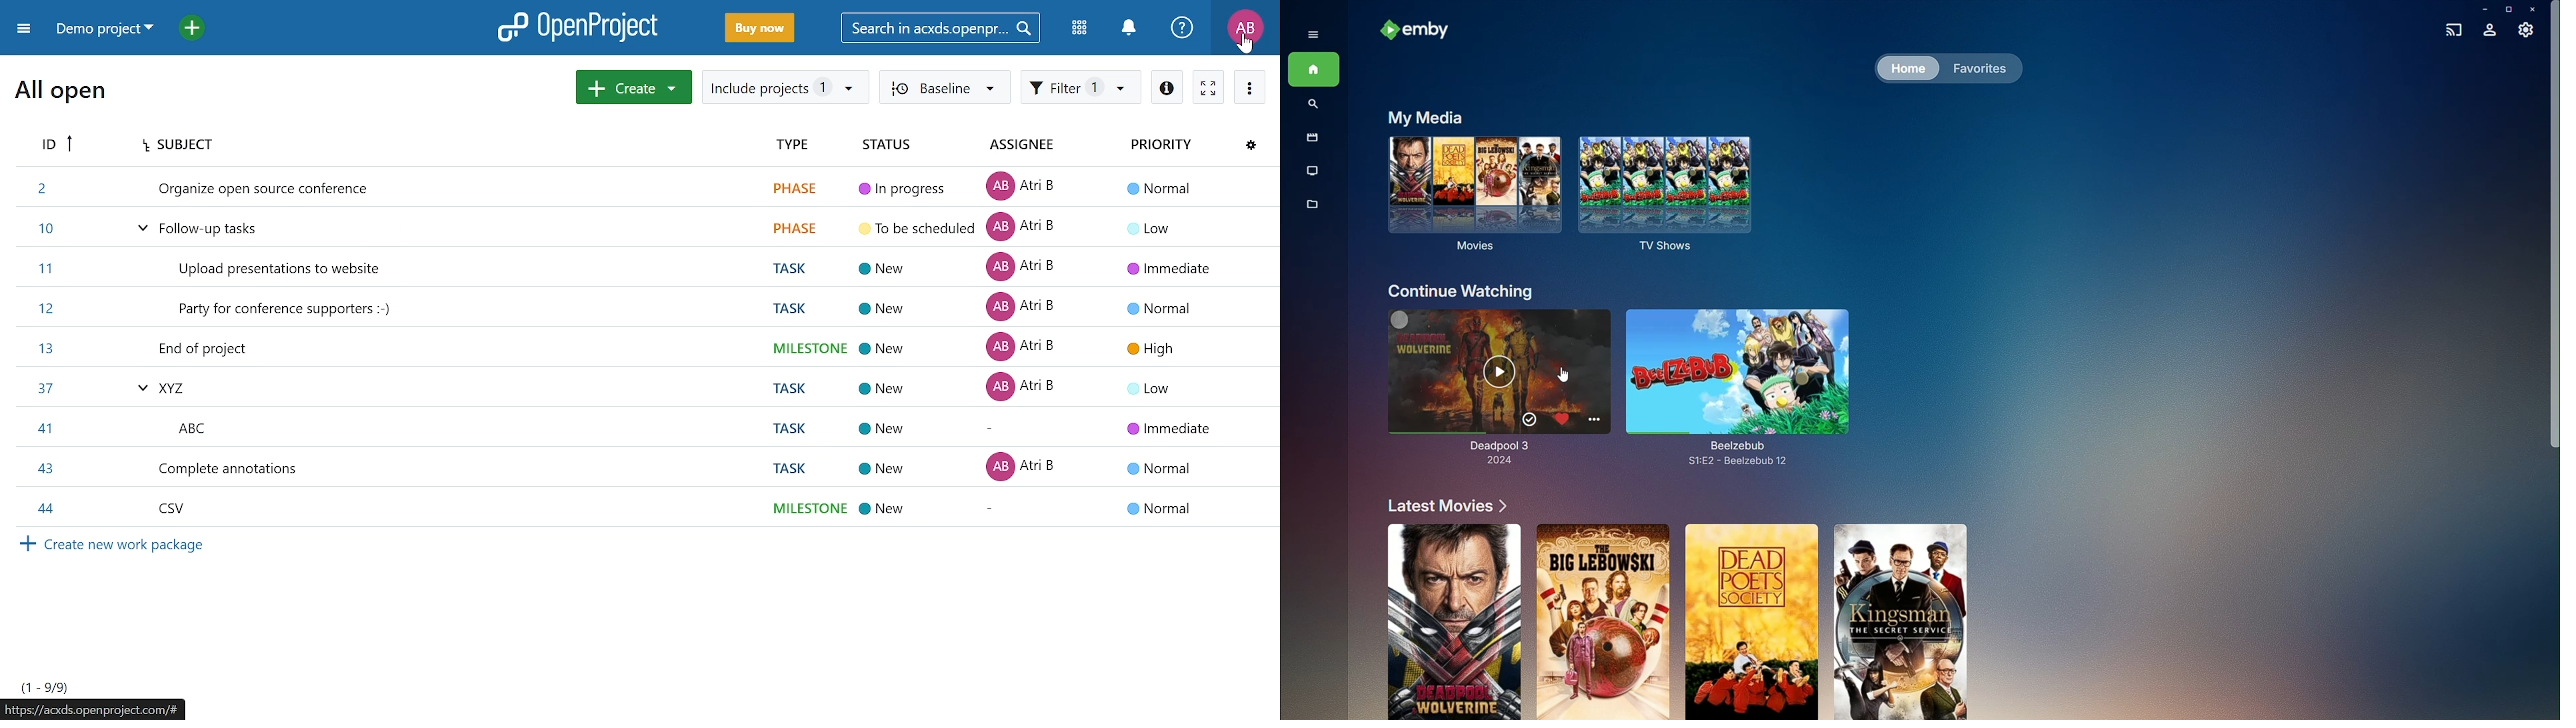 The image size is (2576, 728). Describe the element at coordinates (192, 27) in the screenshot. I see `Open quick add menu` at that location.